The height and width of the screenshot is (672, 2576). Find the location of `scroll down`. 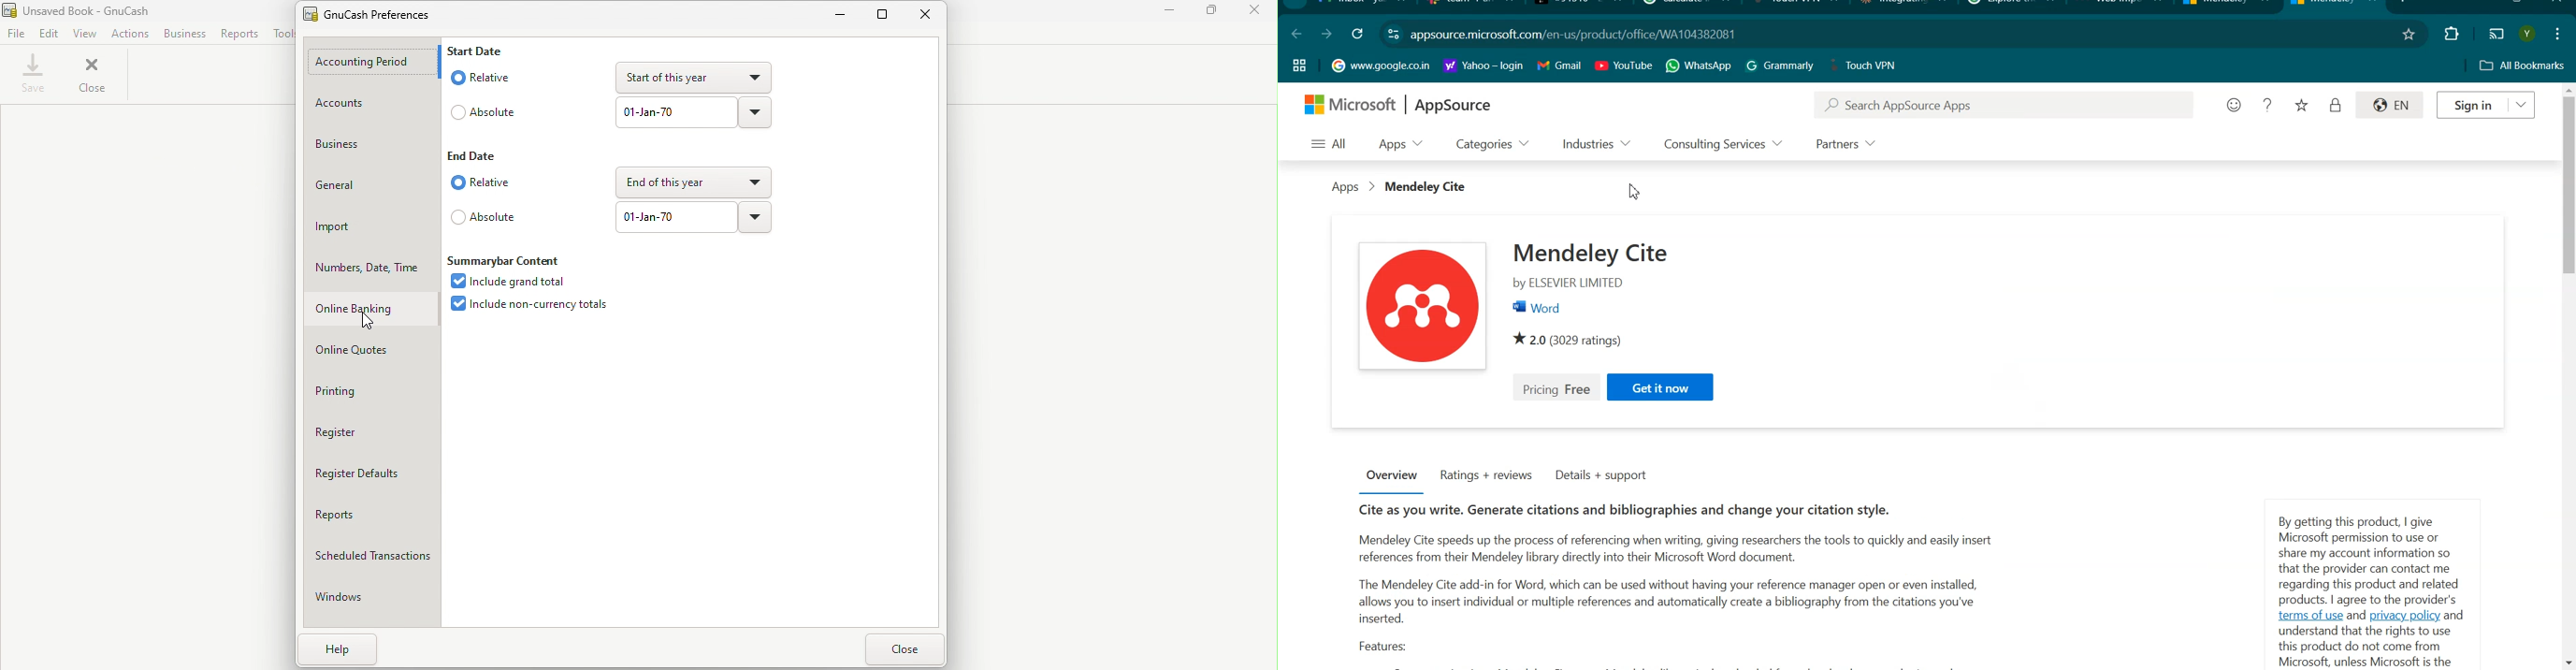

scroll down is located at coordinates (2568, 664).